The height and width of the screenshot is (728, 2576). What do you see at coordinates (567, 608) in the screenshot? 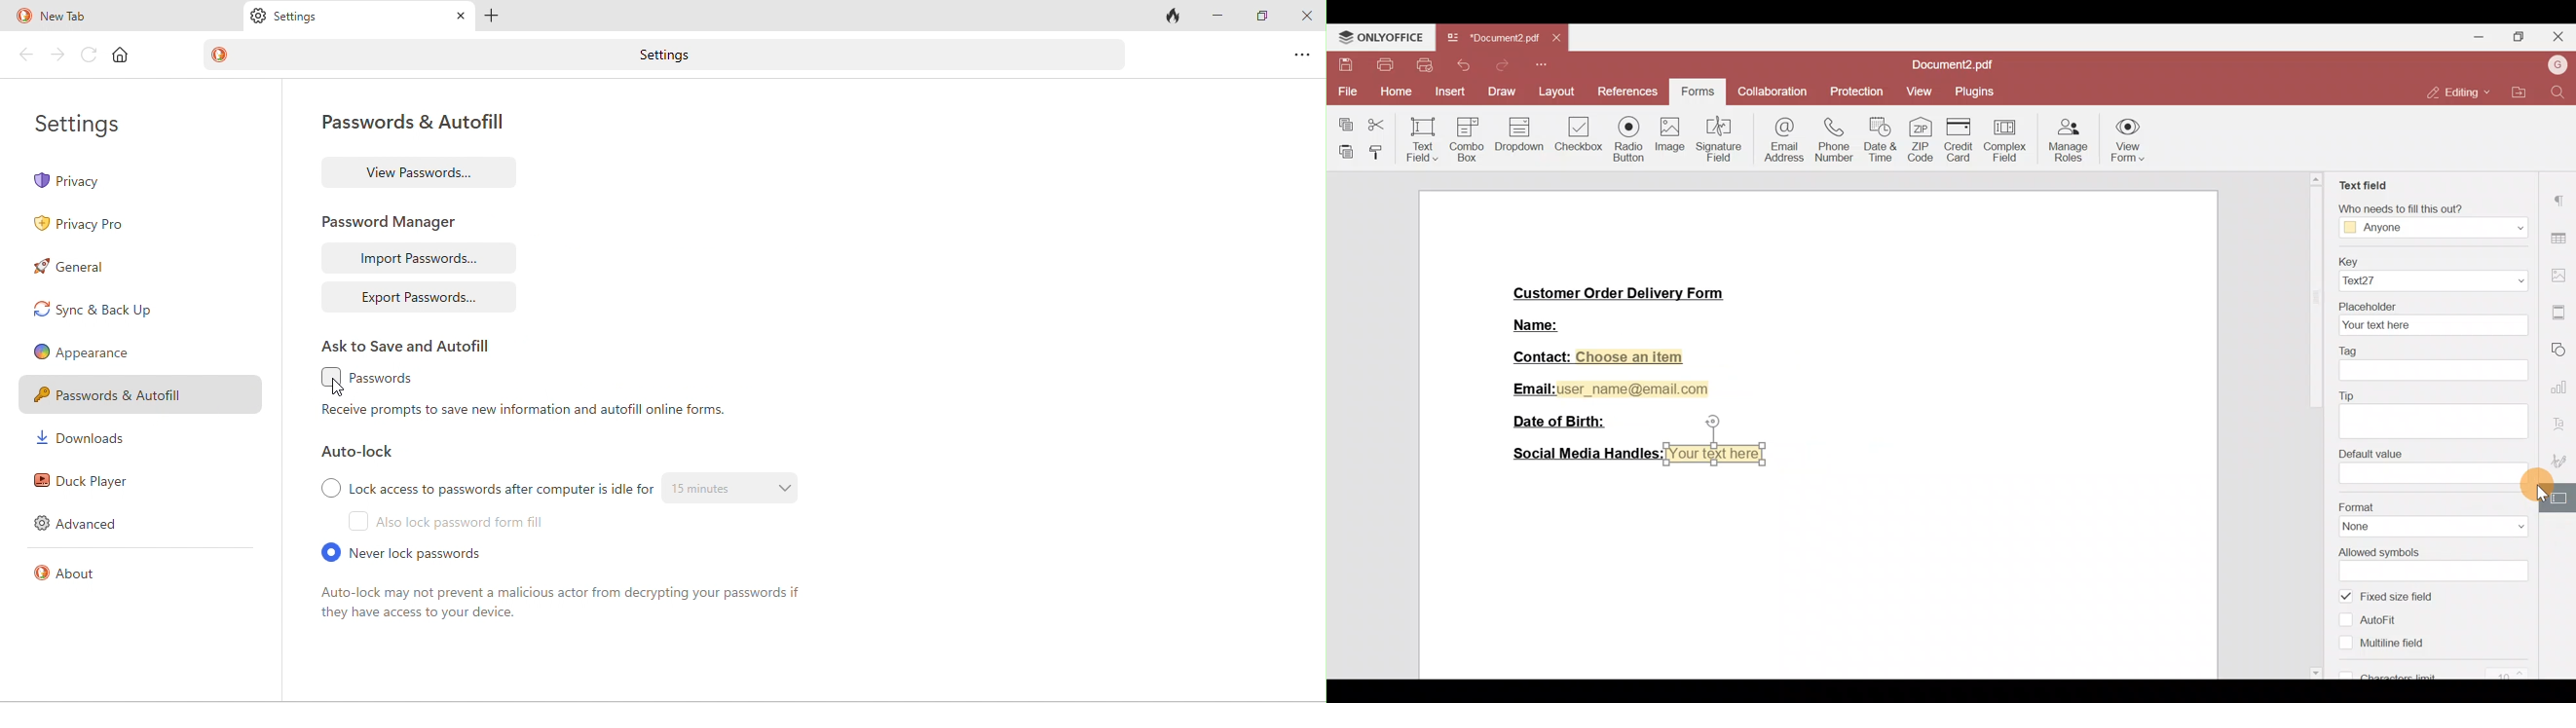
I see `auto look may not prevent a malicious actor from decrypting your passwords if they have access to your device` at bounding box center [567, 608].